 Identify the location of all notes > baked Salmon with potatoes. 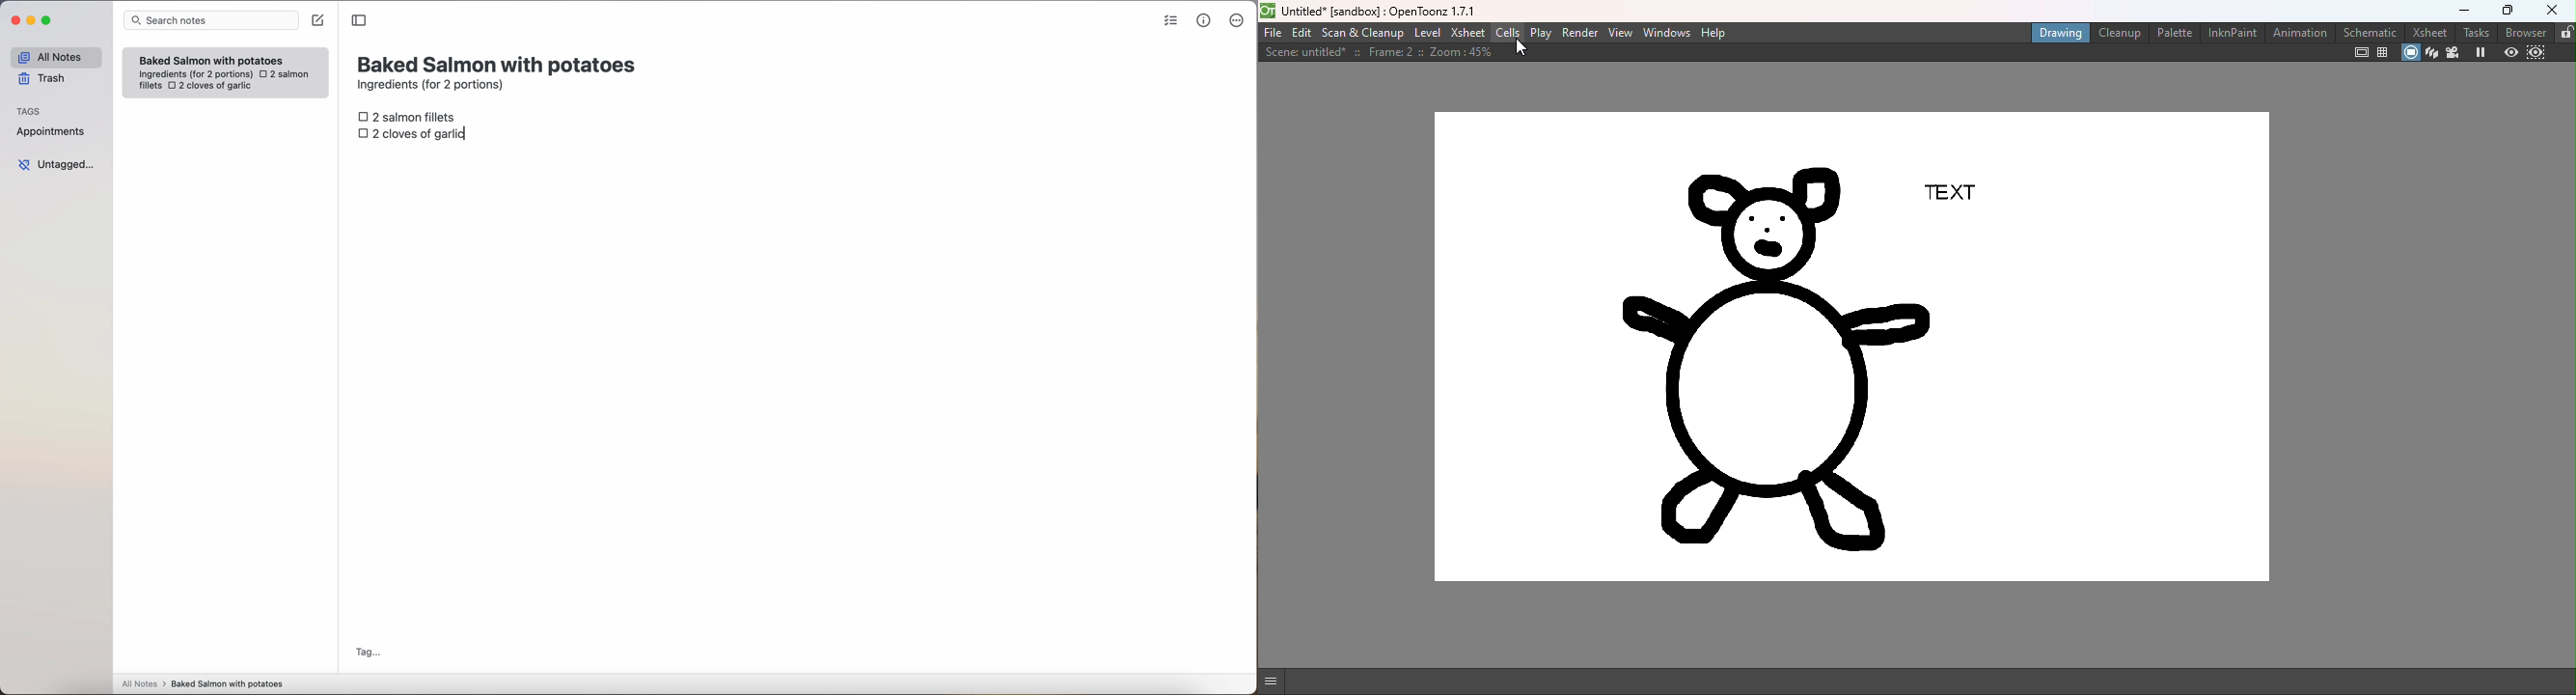
(203, 683).